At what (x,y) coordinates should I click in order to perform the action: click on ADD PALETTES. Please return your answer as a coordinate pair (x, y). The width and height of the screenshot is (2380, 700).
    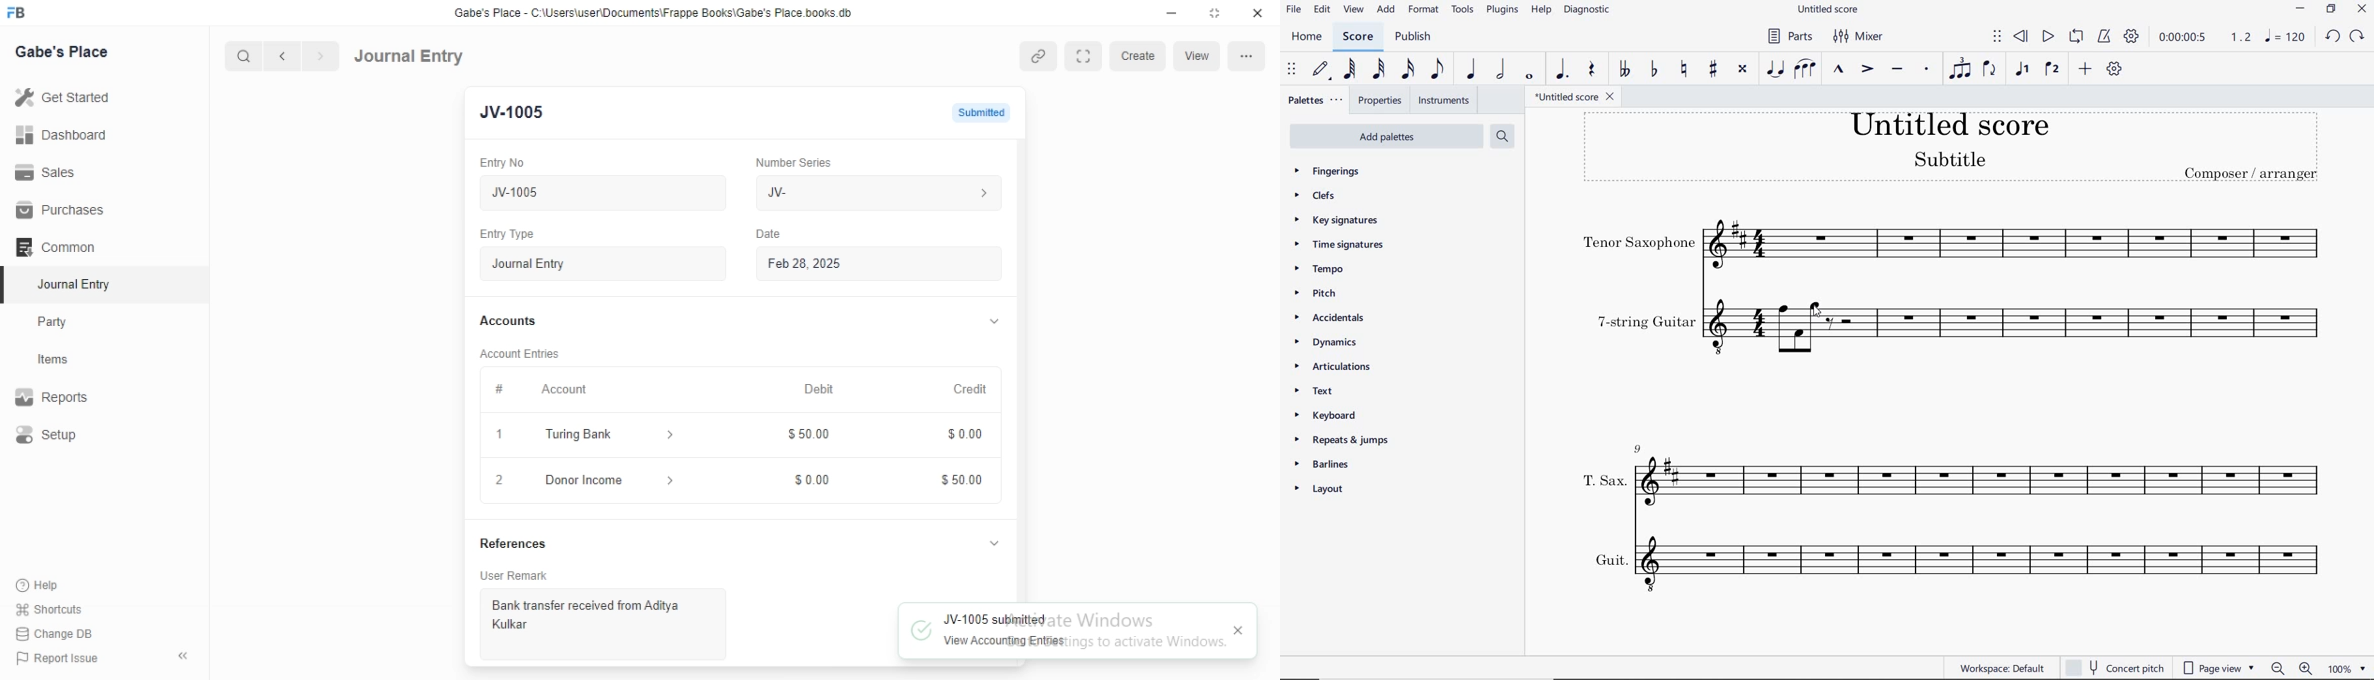
    Looking at the image, I should click on (1386, 135).